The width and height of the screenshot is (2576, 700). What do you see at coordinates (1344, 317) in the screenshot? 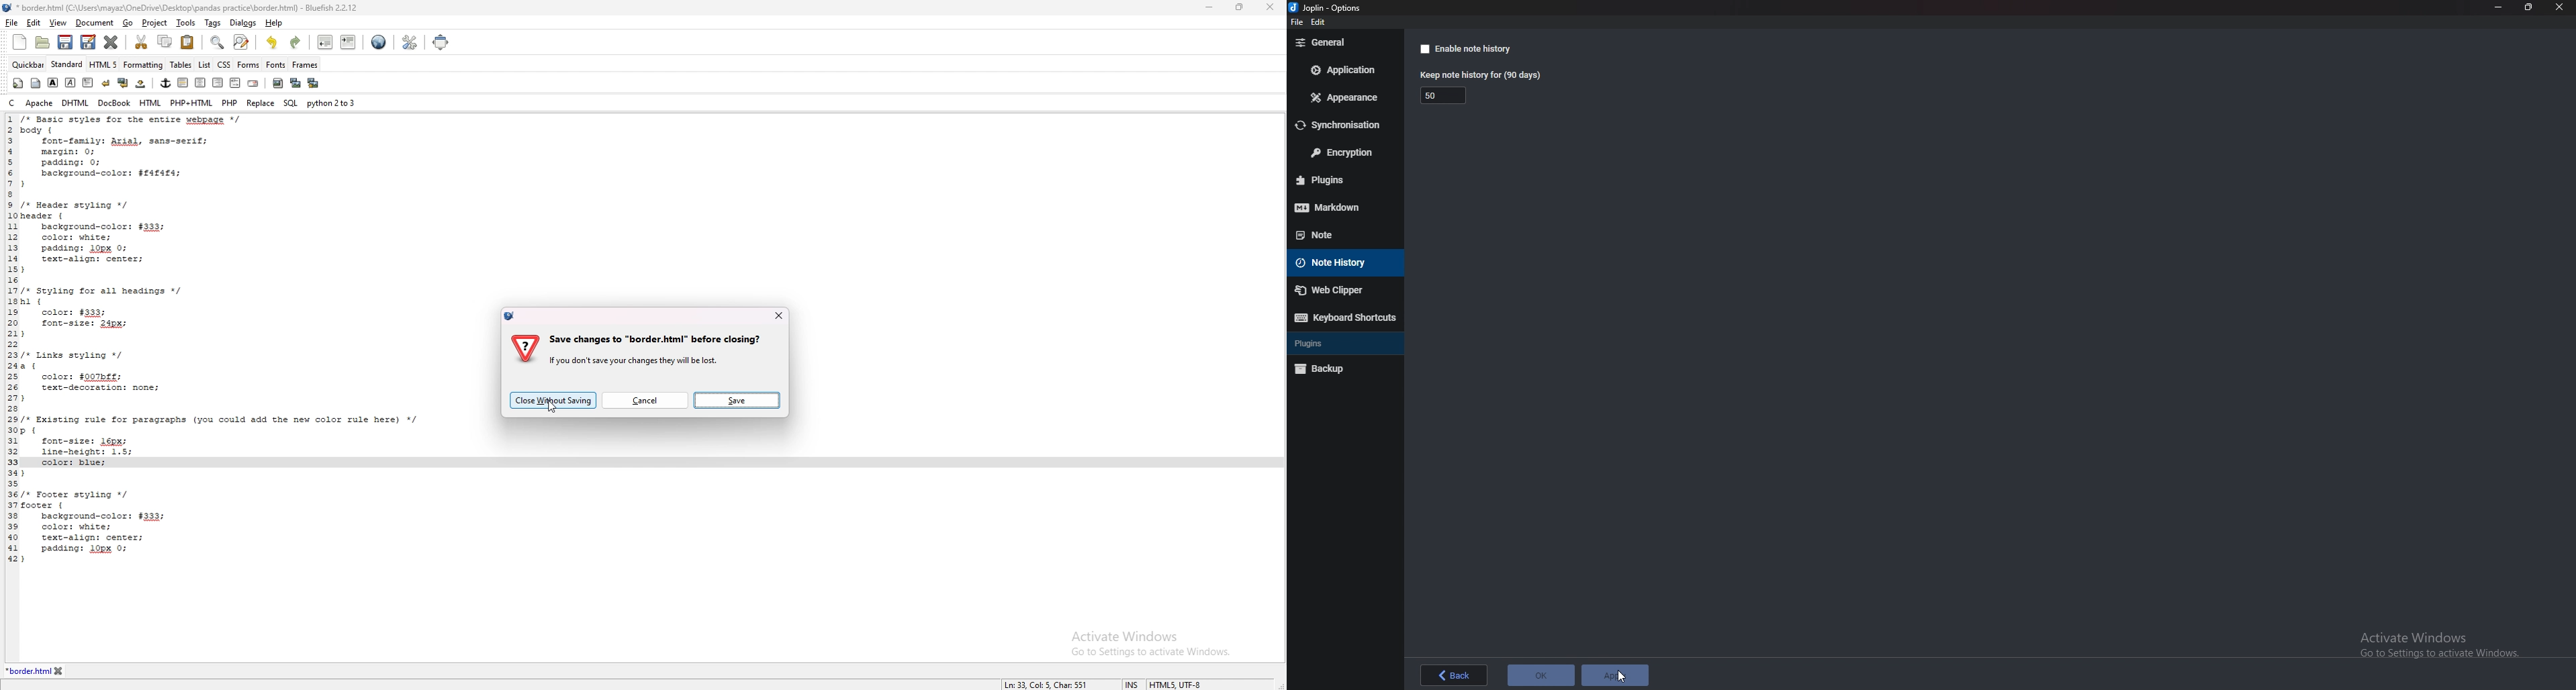
I see `Keyboard shortcuts` at bounding box center [1344, 317].